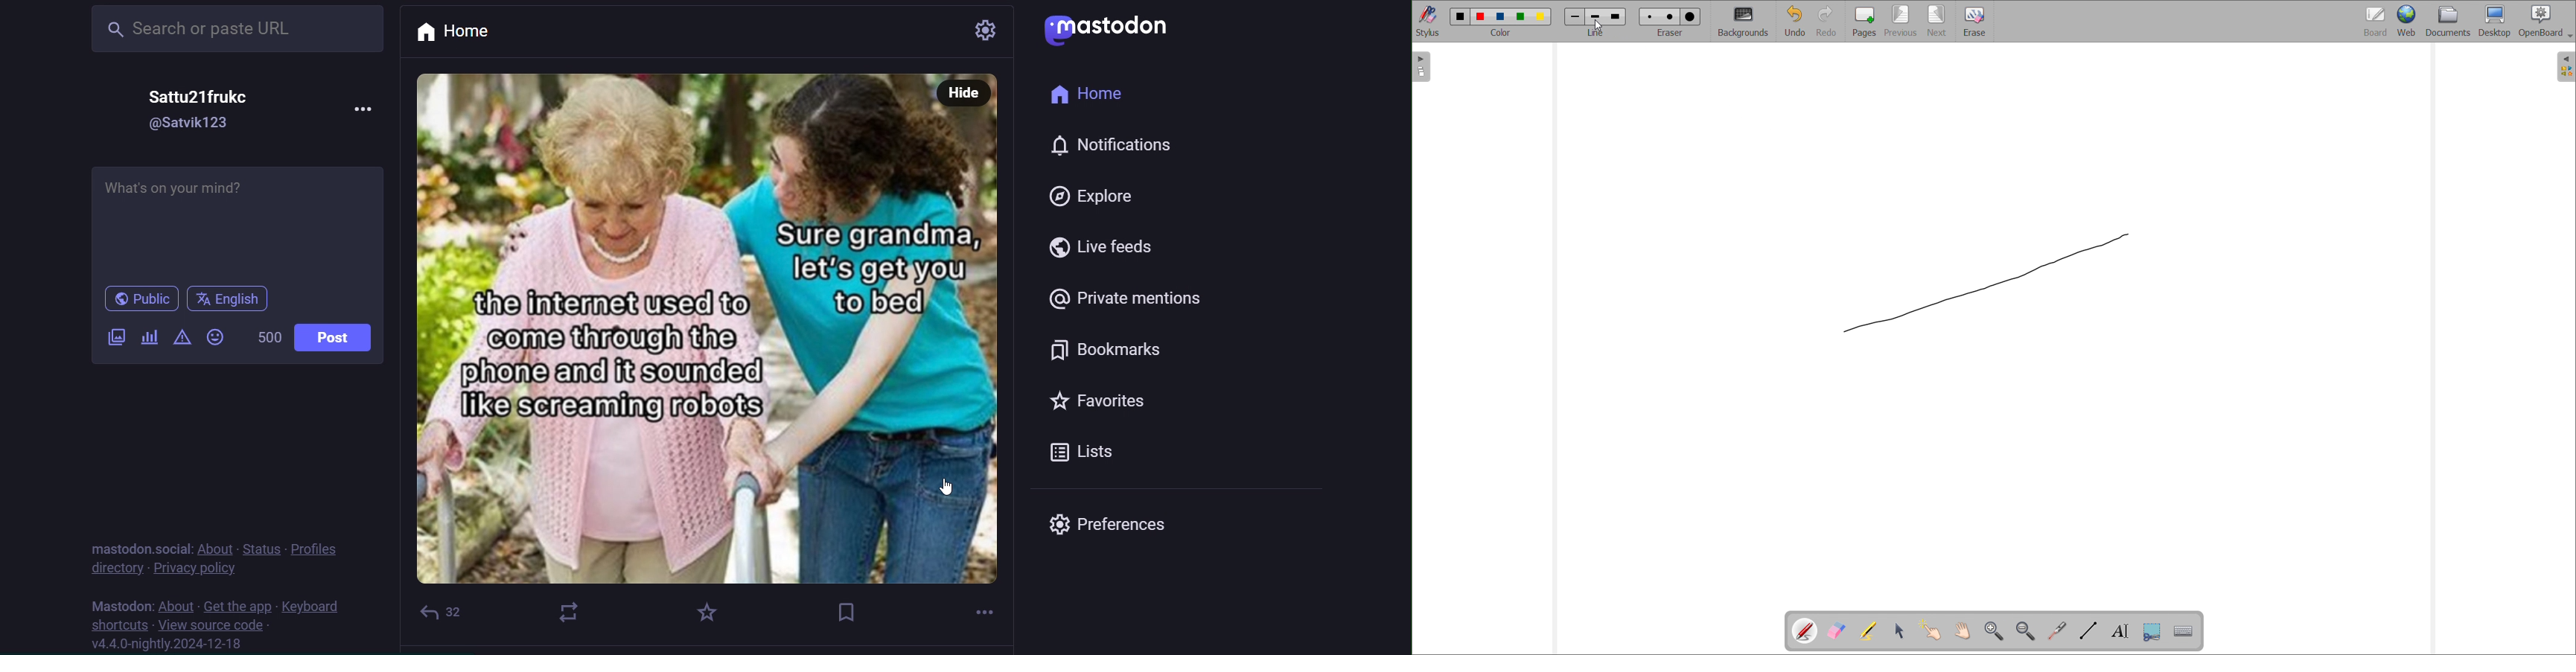 This screenshot has height=672, width=2576. What do you see at coordinates (972, 29) in the screenshot?
I see `setting` at bounding box center [972, 29].